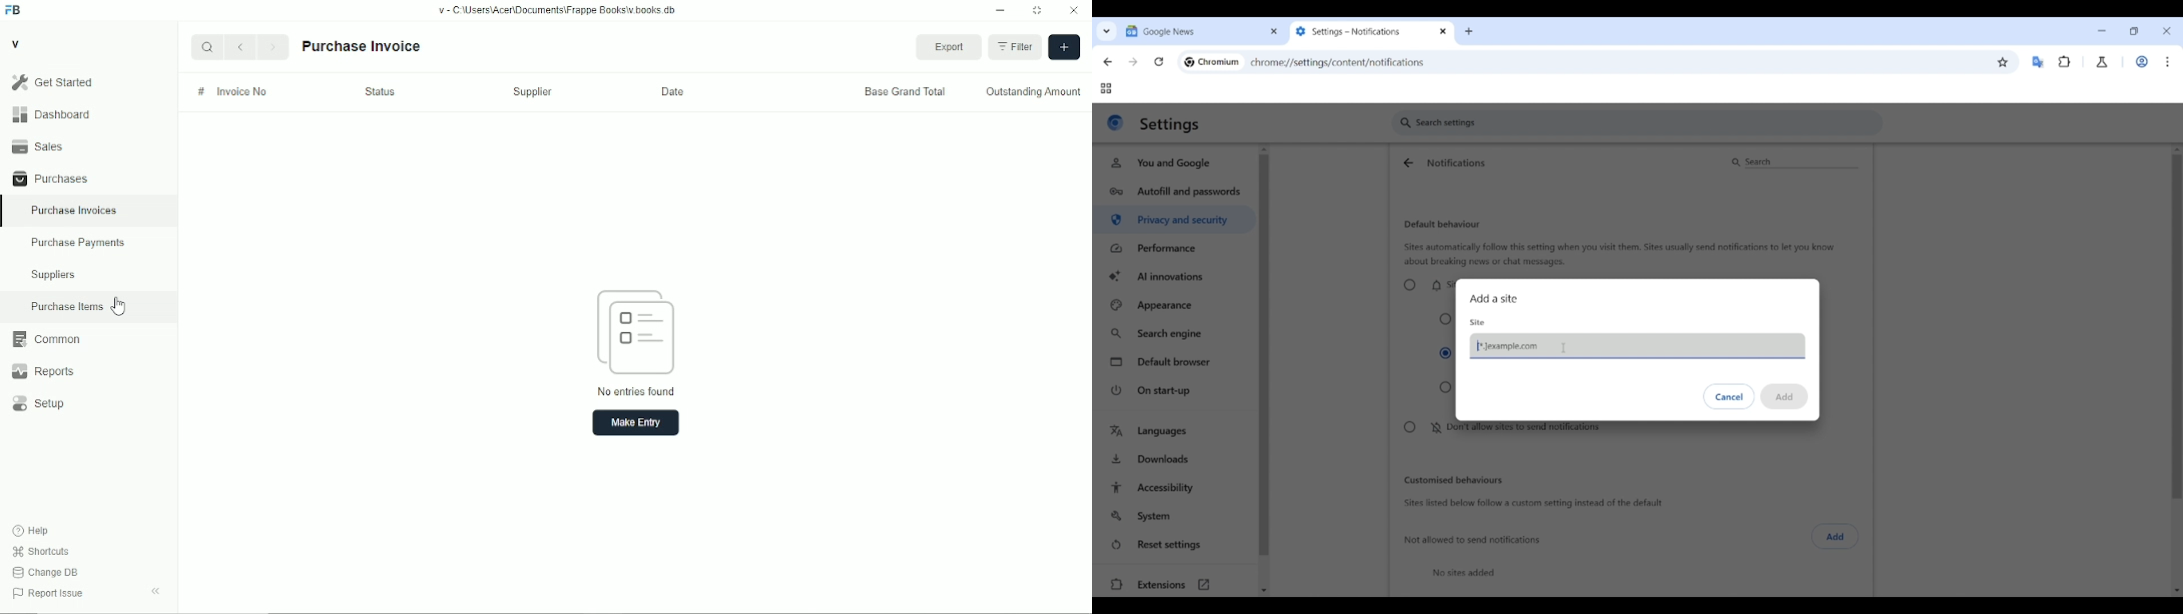  Describe the element at coordinates (38, 146) in the screenshot. I see `sales` at that location.